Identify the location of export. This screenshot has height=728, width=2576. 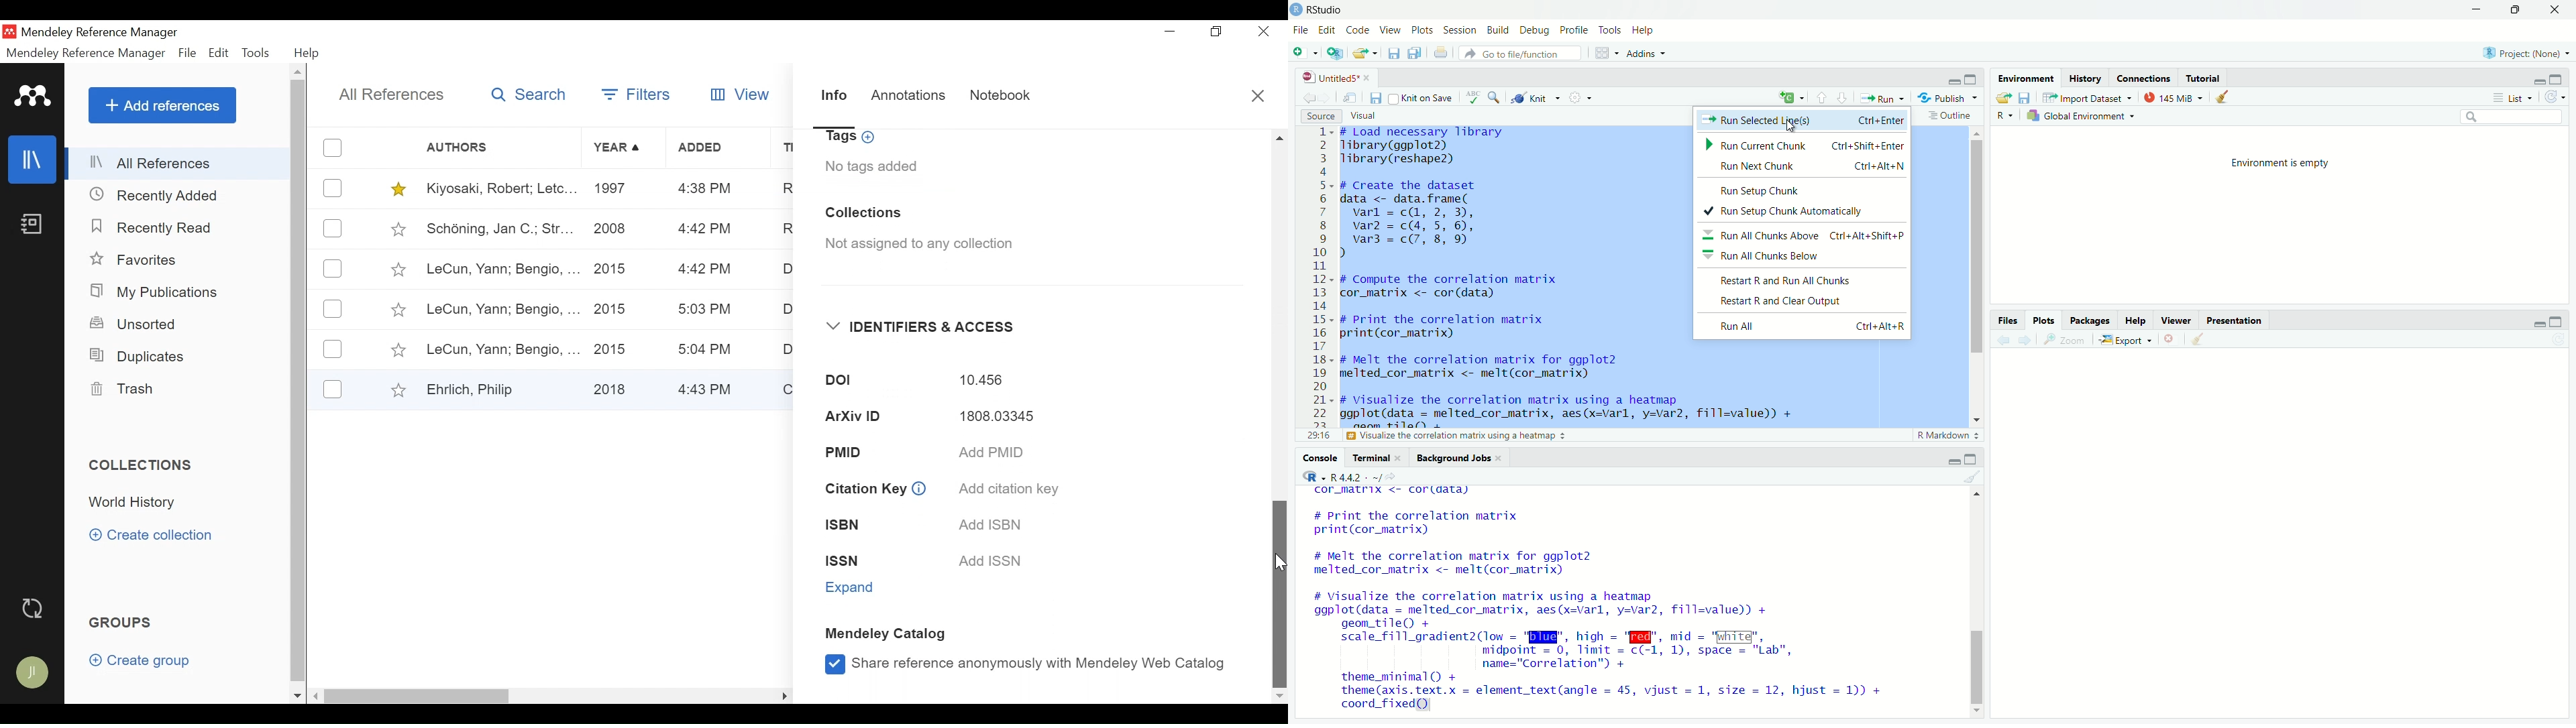
(2127, 339).